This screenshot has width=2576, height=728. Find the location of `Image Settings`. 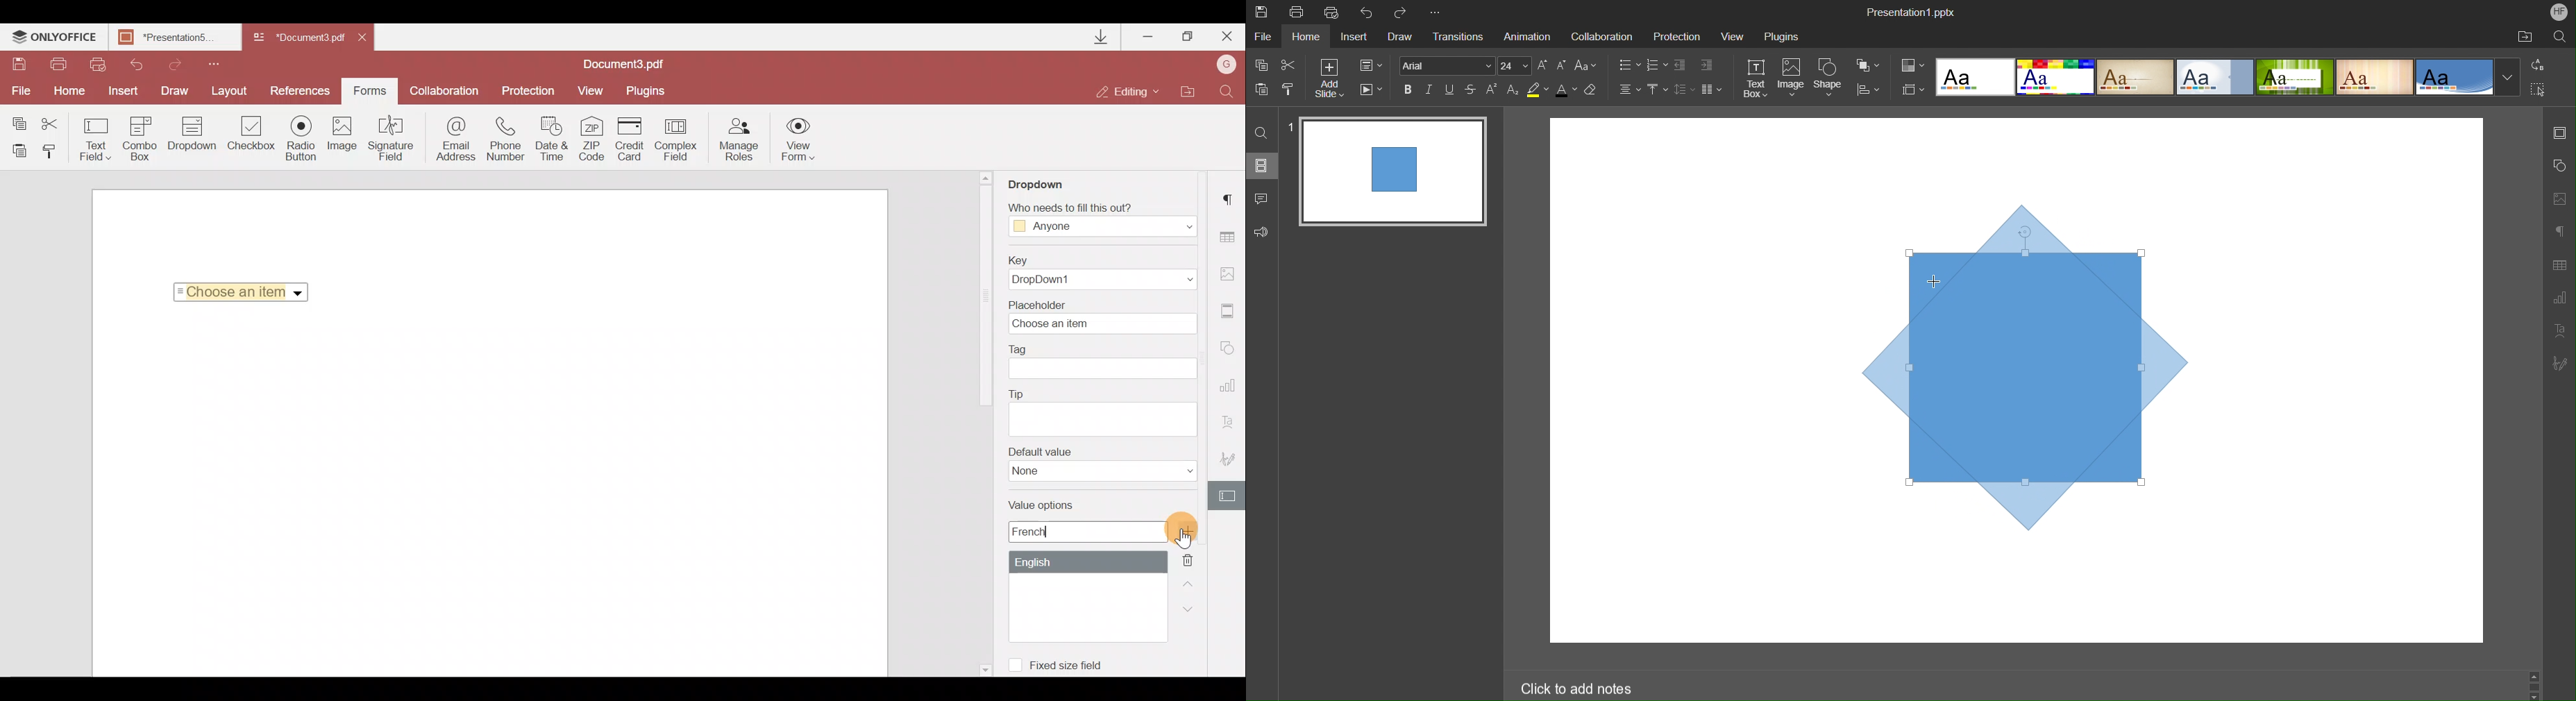

Image Settings is located at coordinates (2559, 199).